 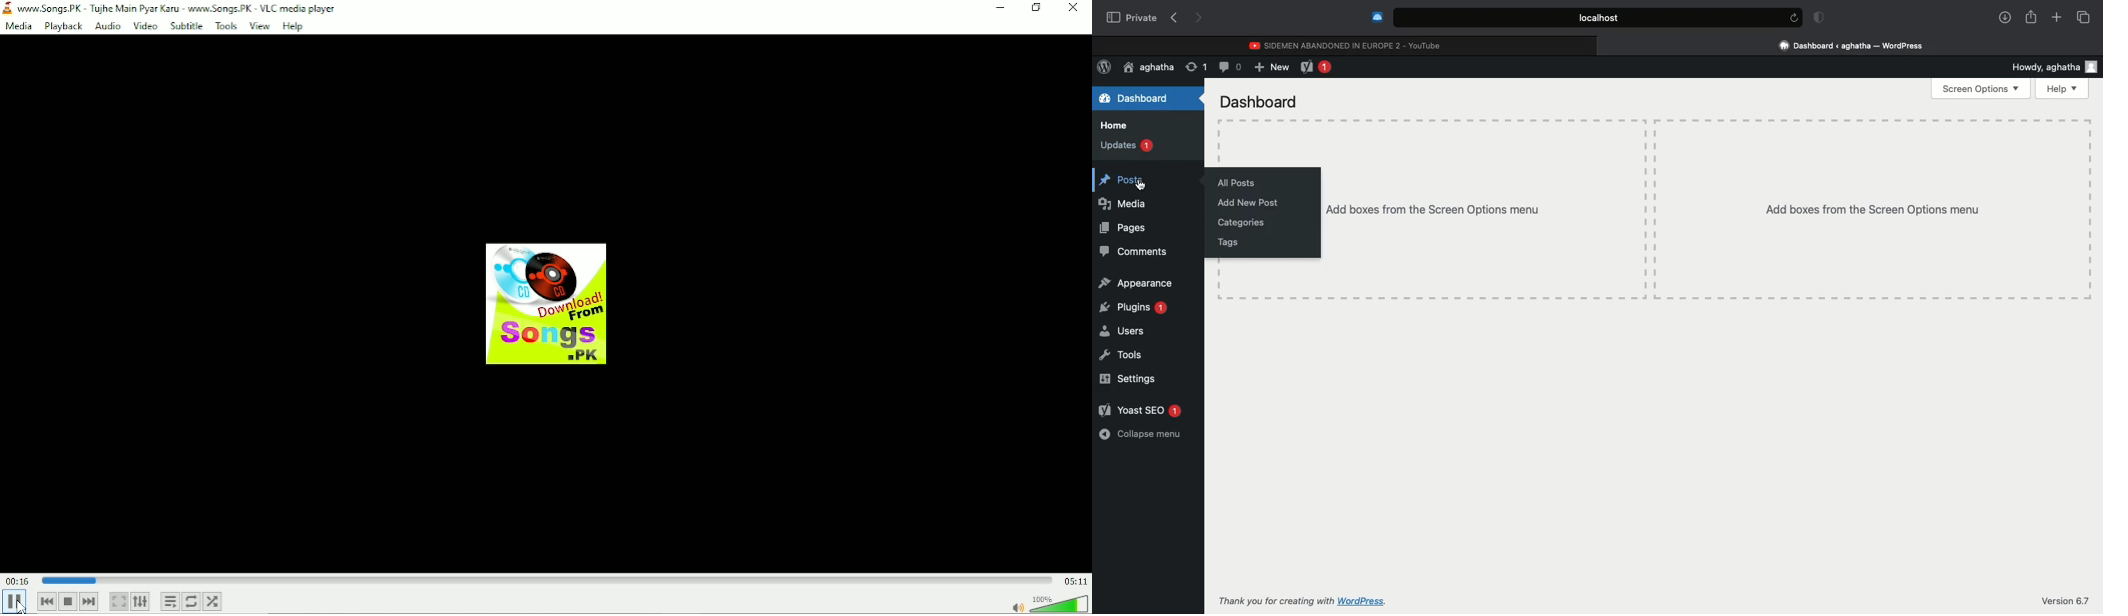 What do you see at coordinates (257, 25) in the screenshot?
I see `View` at bounding box center [257, 25].